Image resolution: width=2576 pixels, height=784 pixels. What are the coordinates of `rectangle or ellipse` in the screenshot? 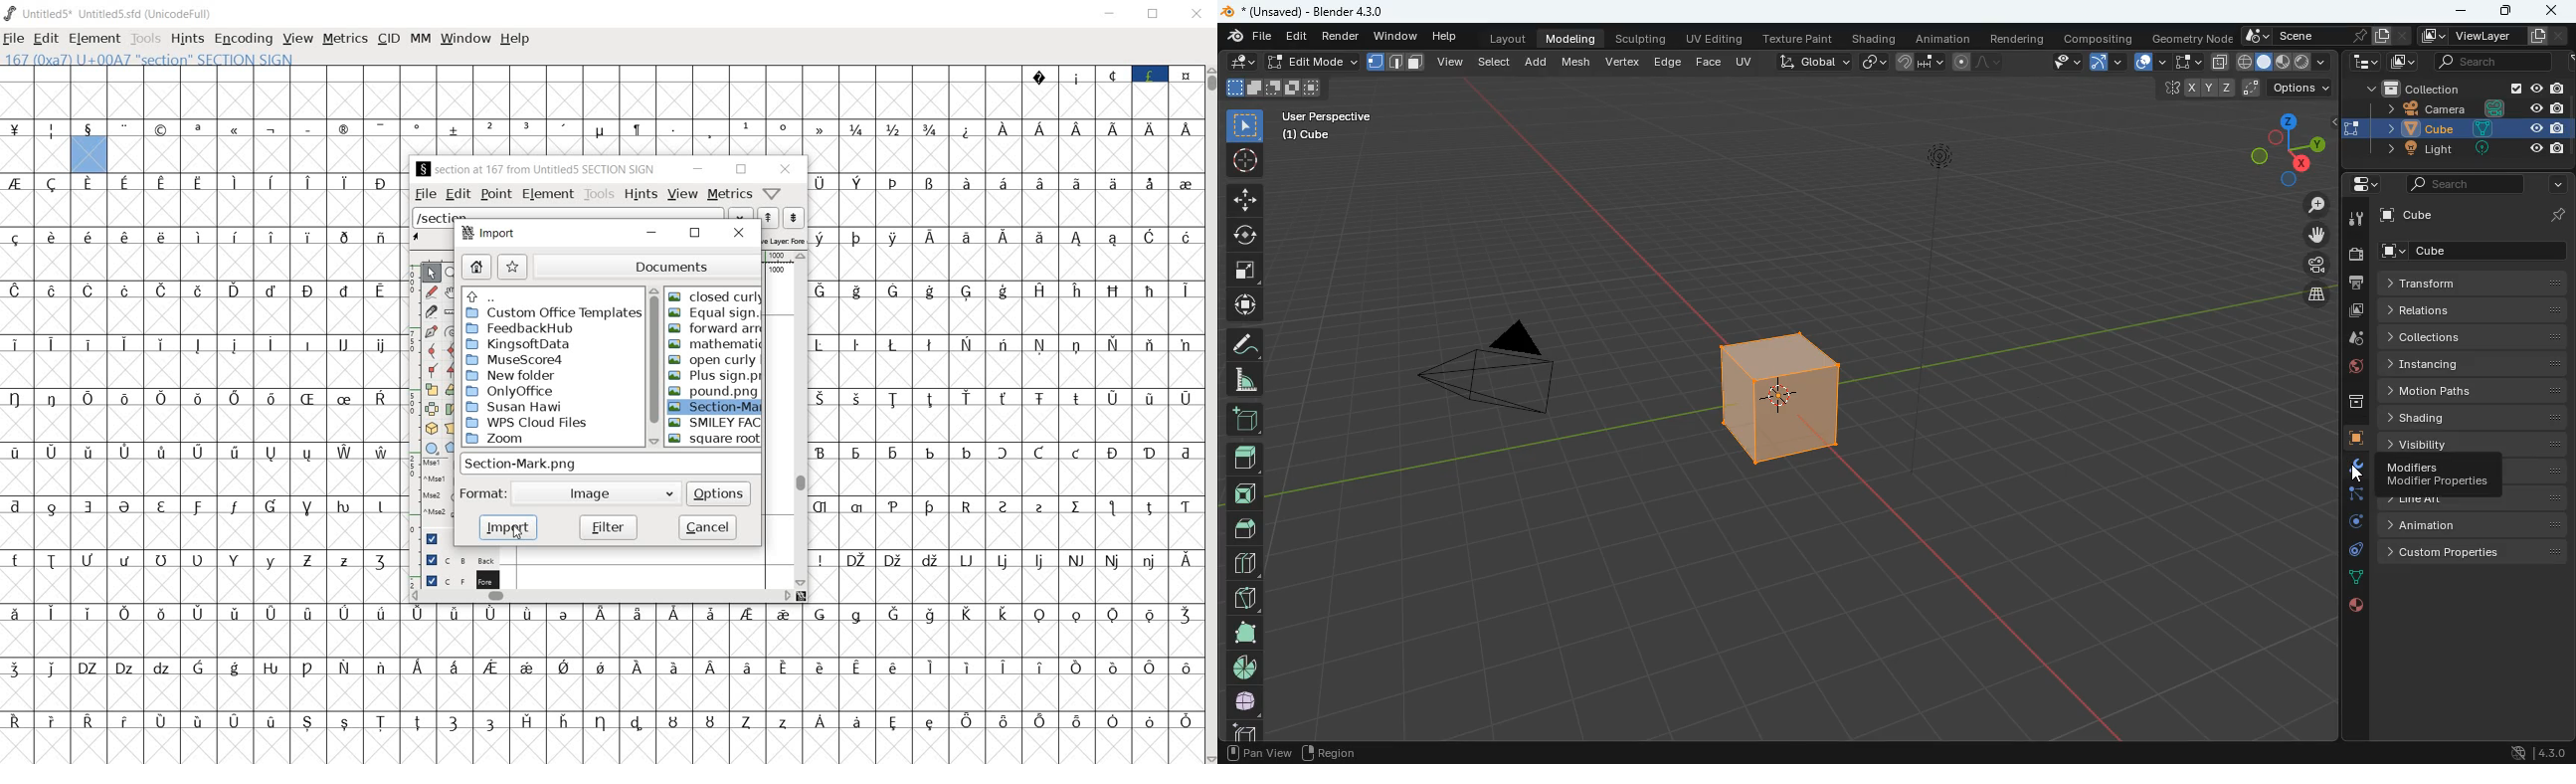 It's located at (432, 449).